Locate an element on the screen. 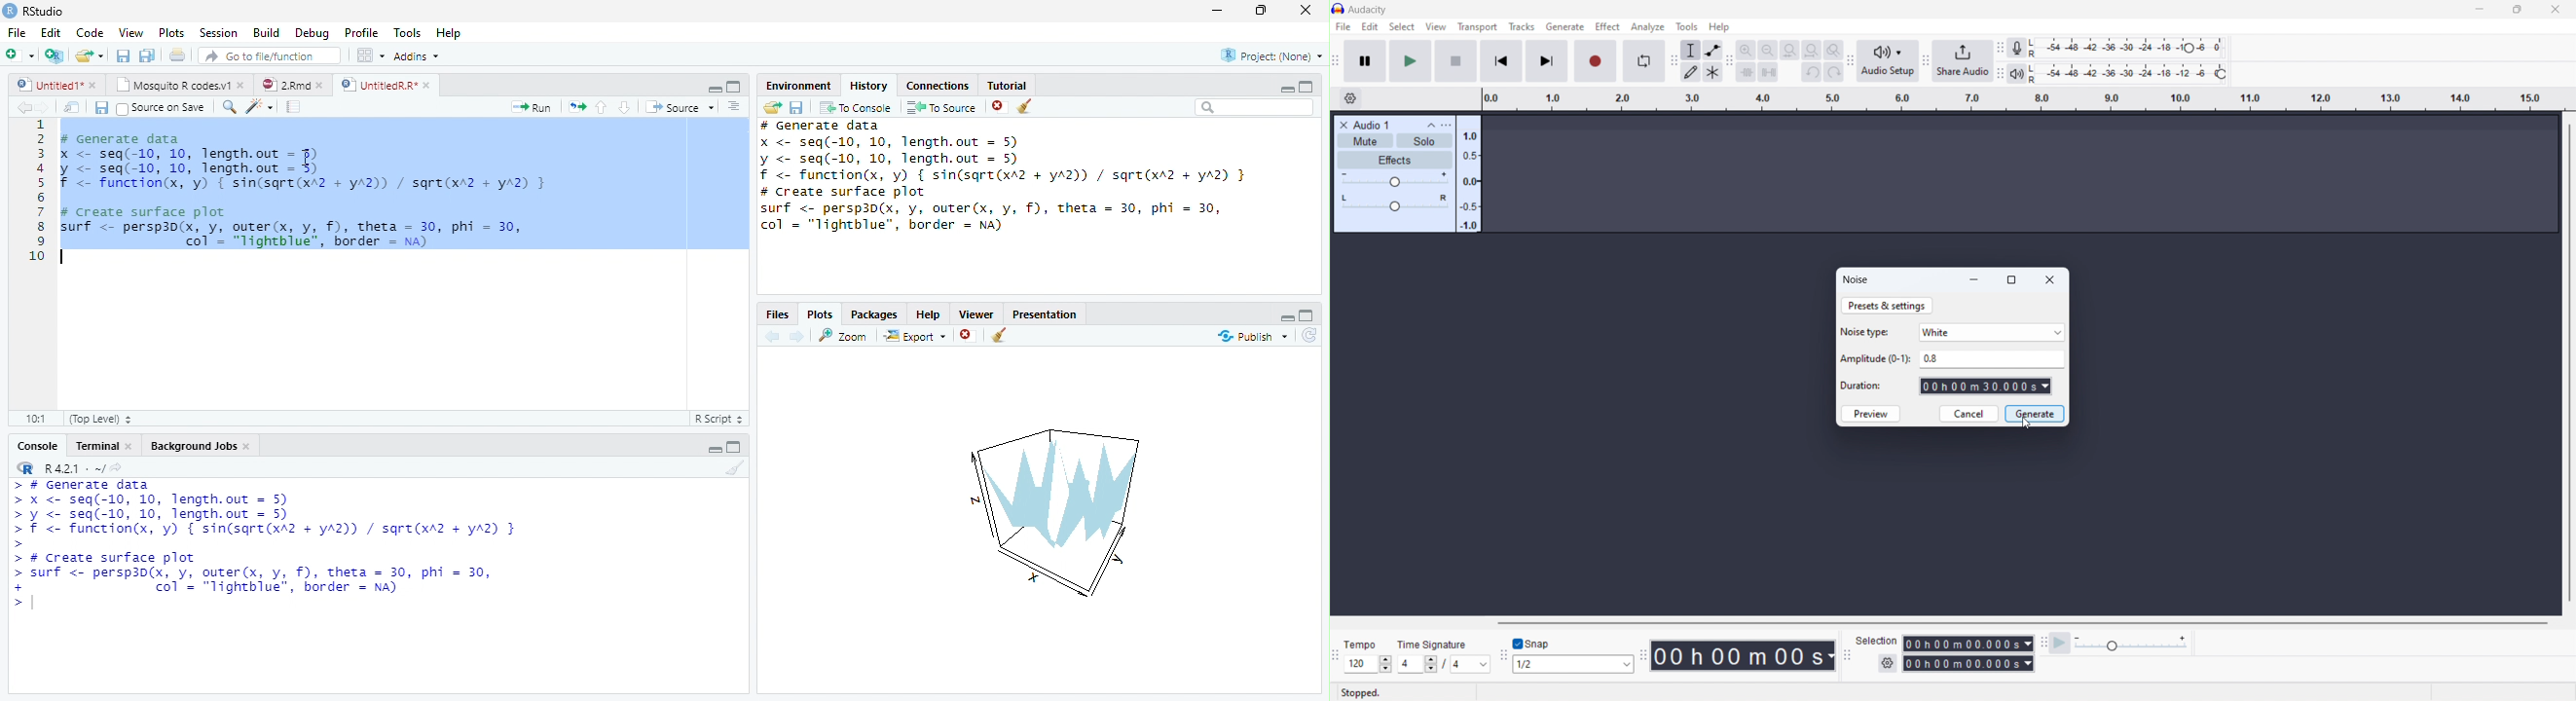 This screenshot has height=728, width=2576. Re-run the previous code region is located at coordinates (576, 106).